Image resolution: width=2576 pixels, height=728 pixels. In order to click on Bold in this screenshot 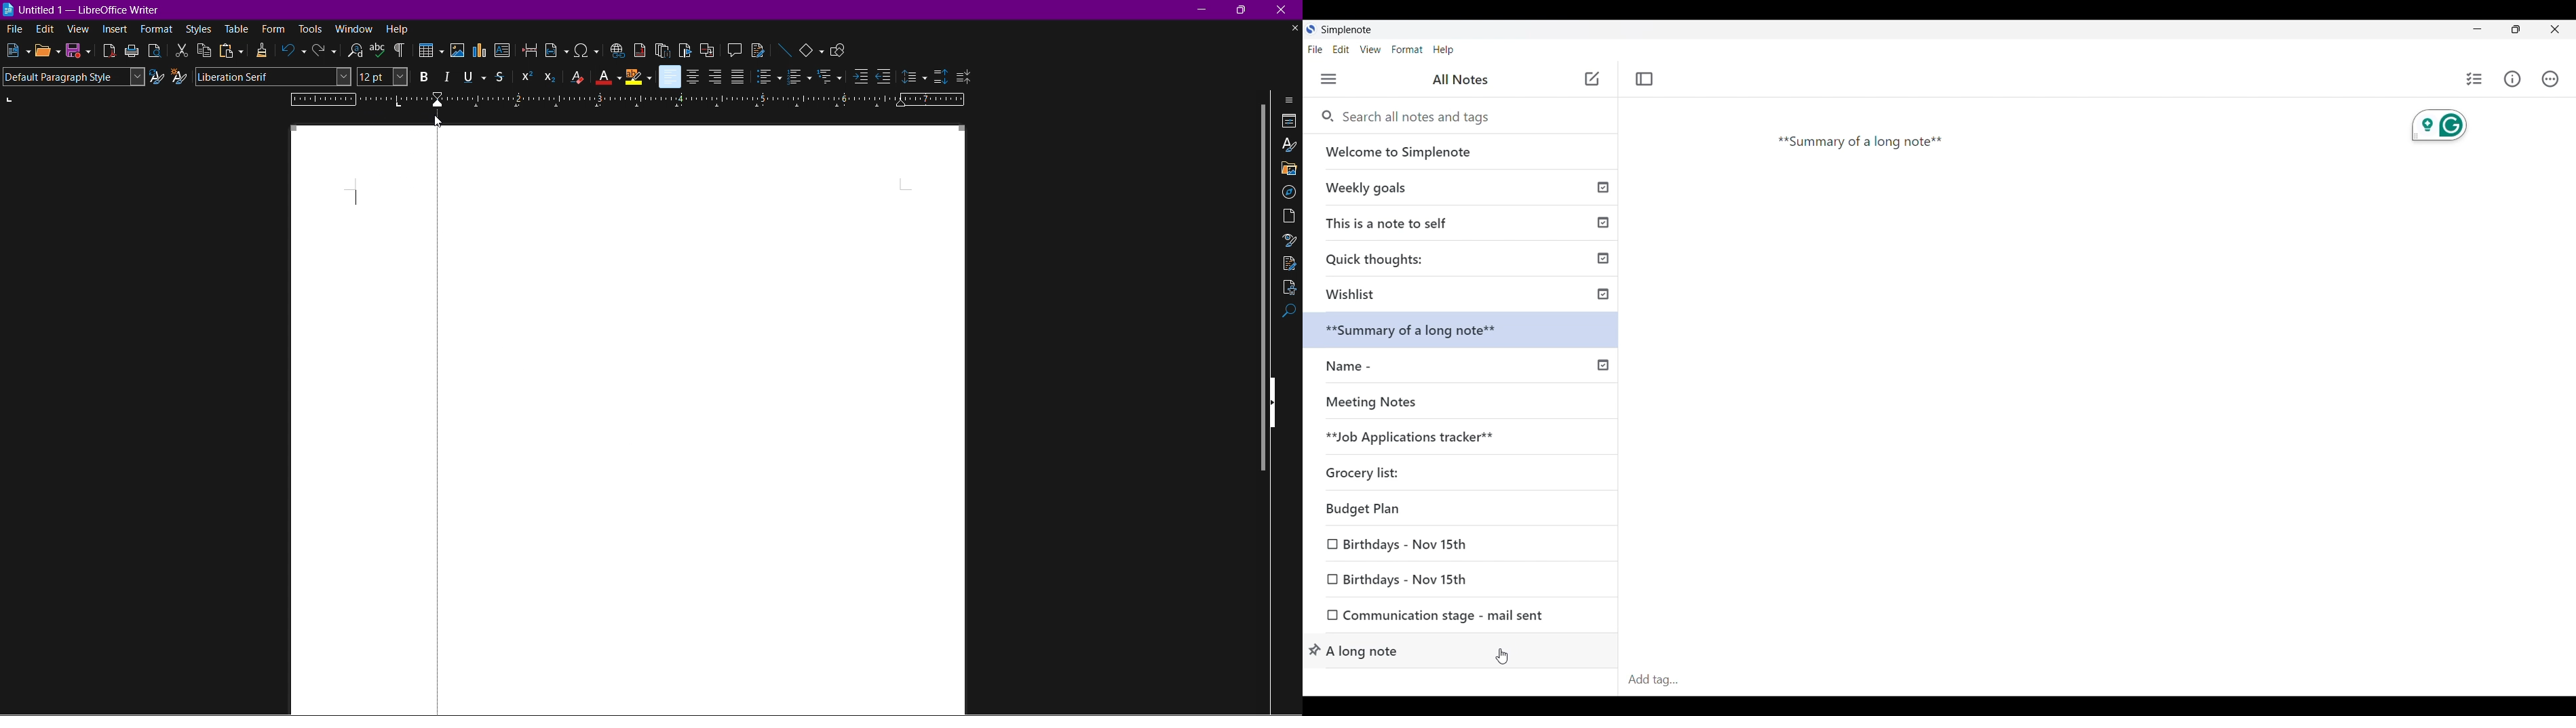, I will do `click(421, 77)`.